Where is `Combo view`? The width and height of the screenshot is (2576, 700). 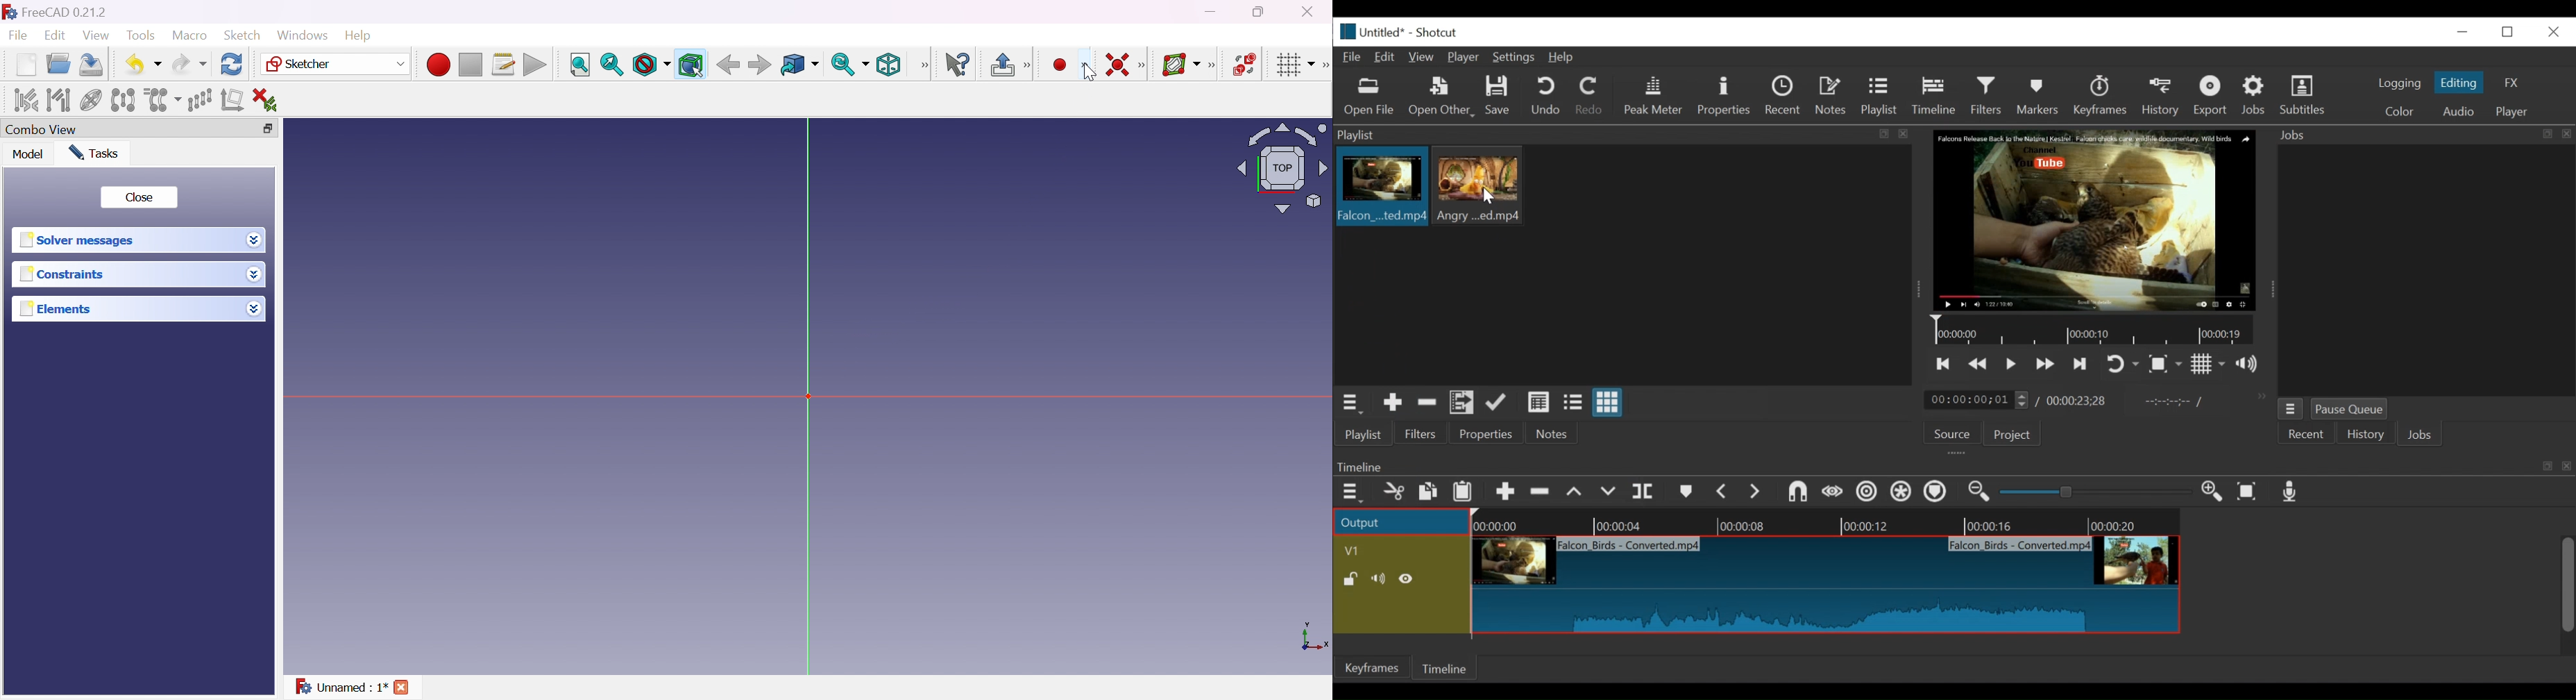 Combo view is located at coordinates (42, 128).